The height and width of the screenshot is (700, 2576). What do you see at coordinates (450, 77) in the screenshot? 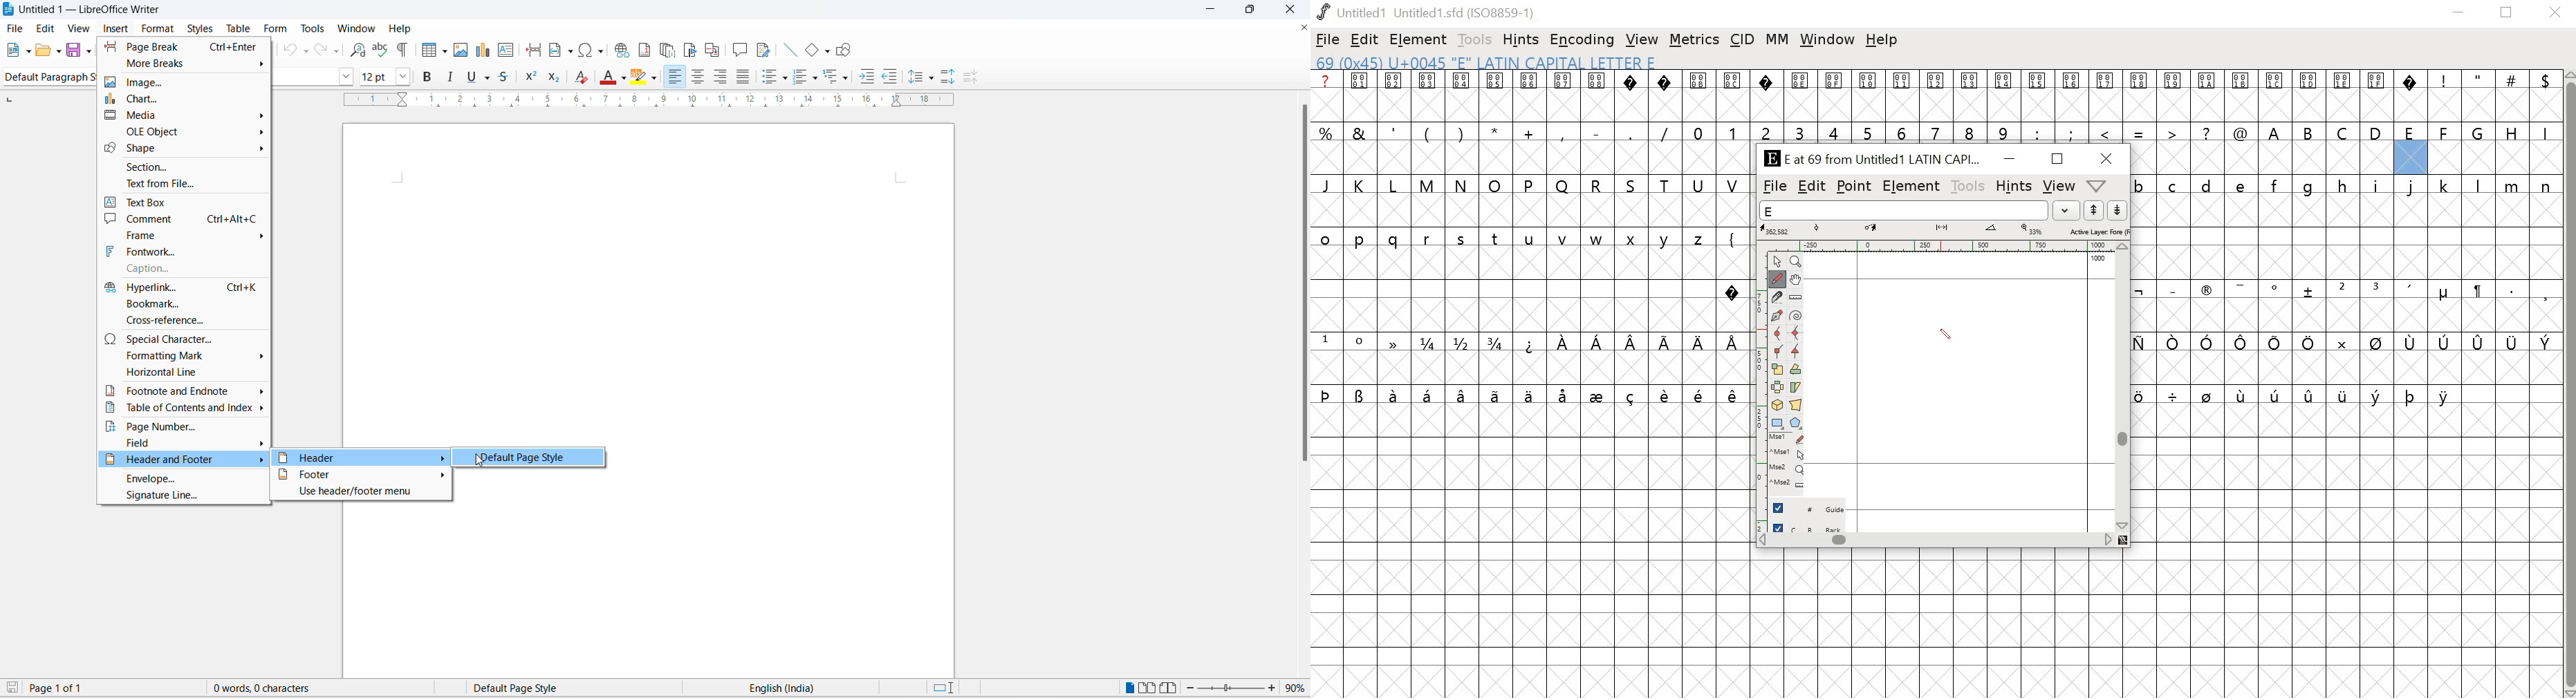
I see `italic` at bounding box center [450, 77].